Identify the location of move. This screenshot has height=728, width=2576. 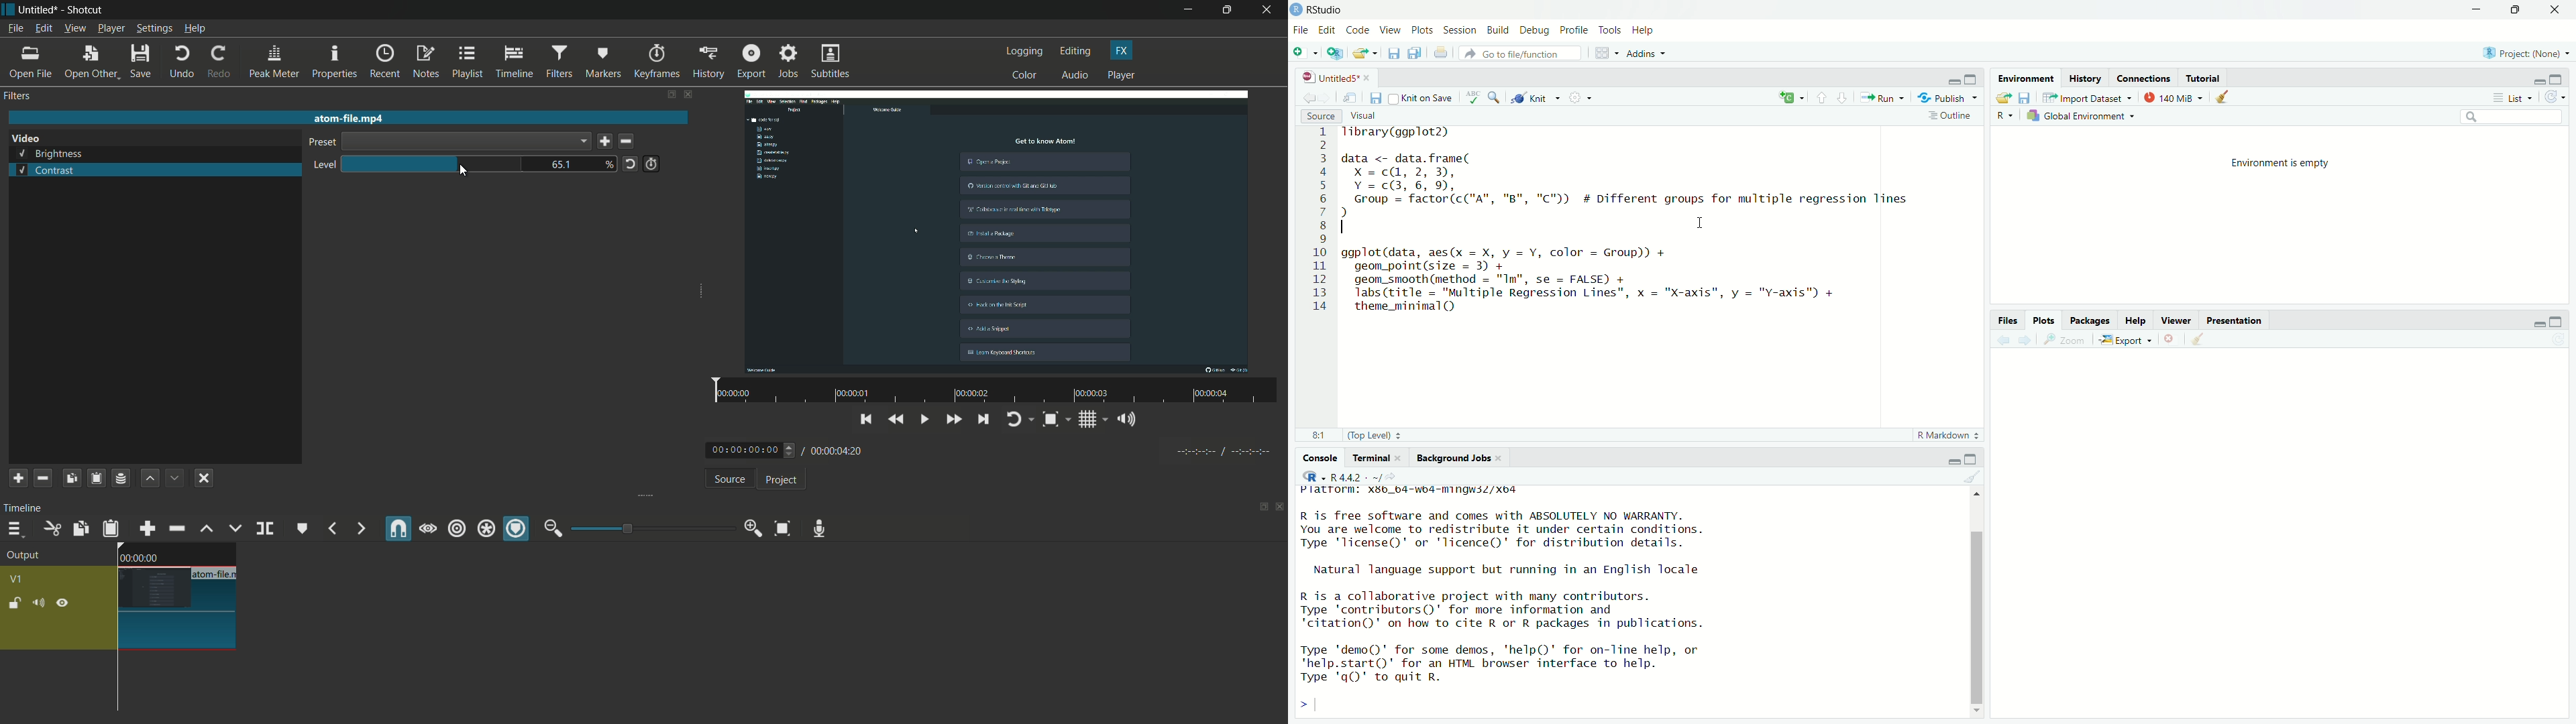
(1352, 98).